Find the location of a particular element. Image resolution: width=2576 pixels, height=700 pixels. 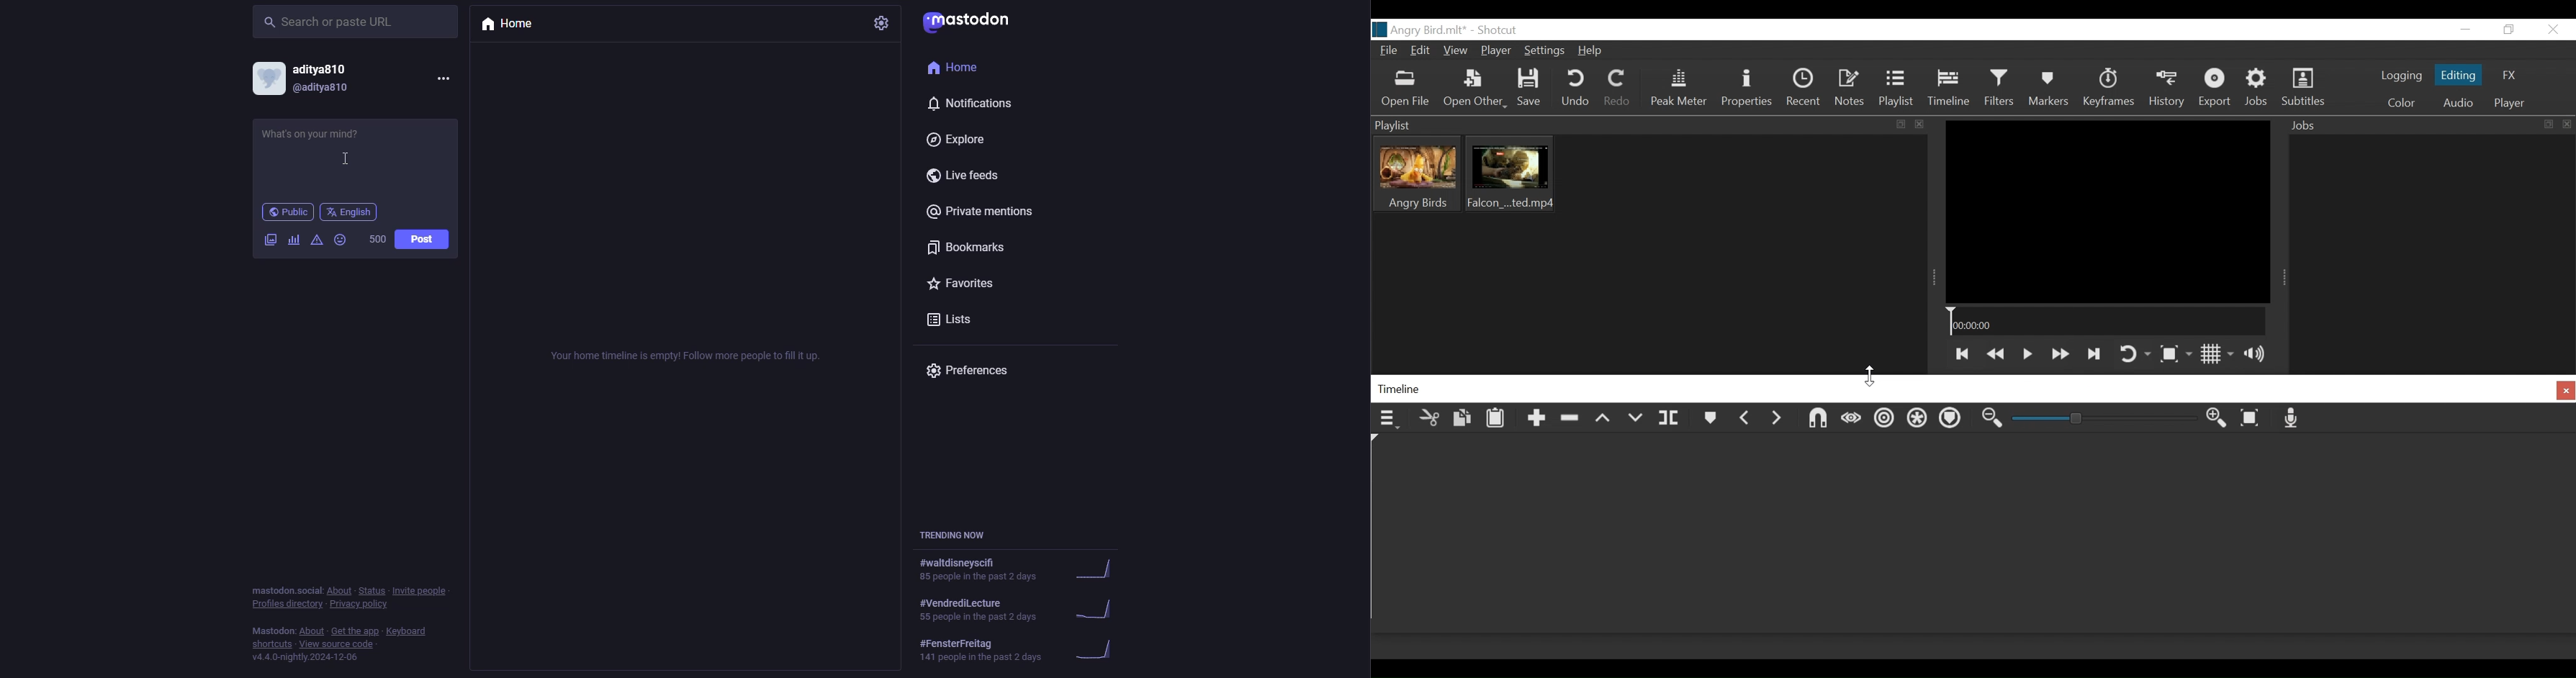

Open File is located at coordinates (1405, 90).